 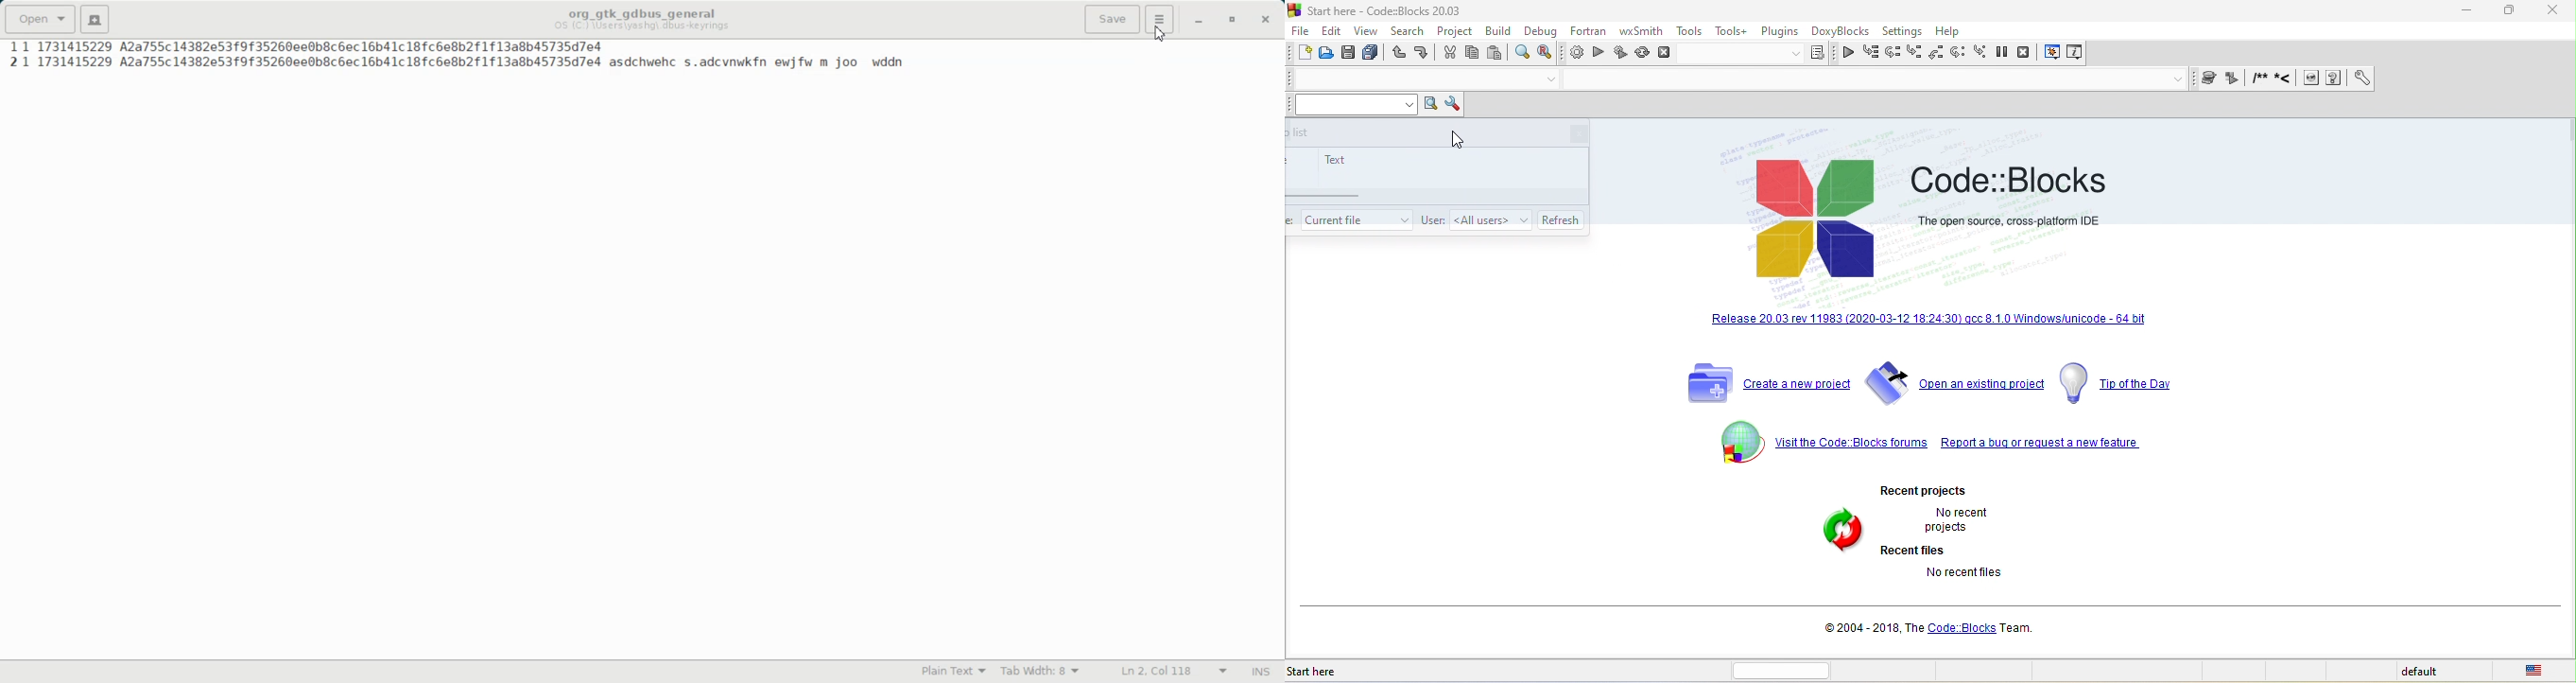 What do you see at coordinates (1303, 53) in the screenshot?
I see `new` at bounding box center [1303, 53].